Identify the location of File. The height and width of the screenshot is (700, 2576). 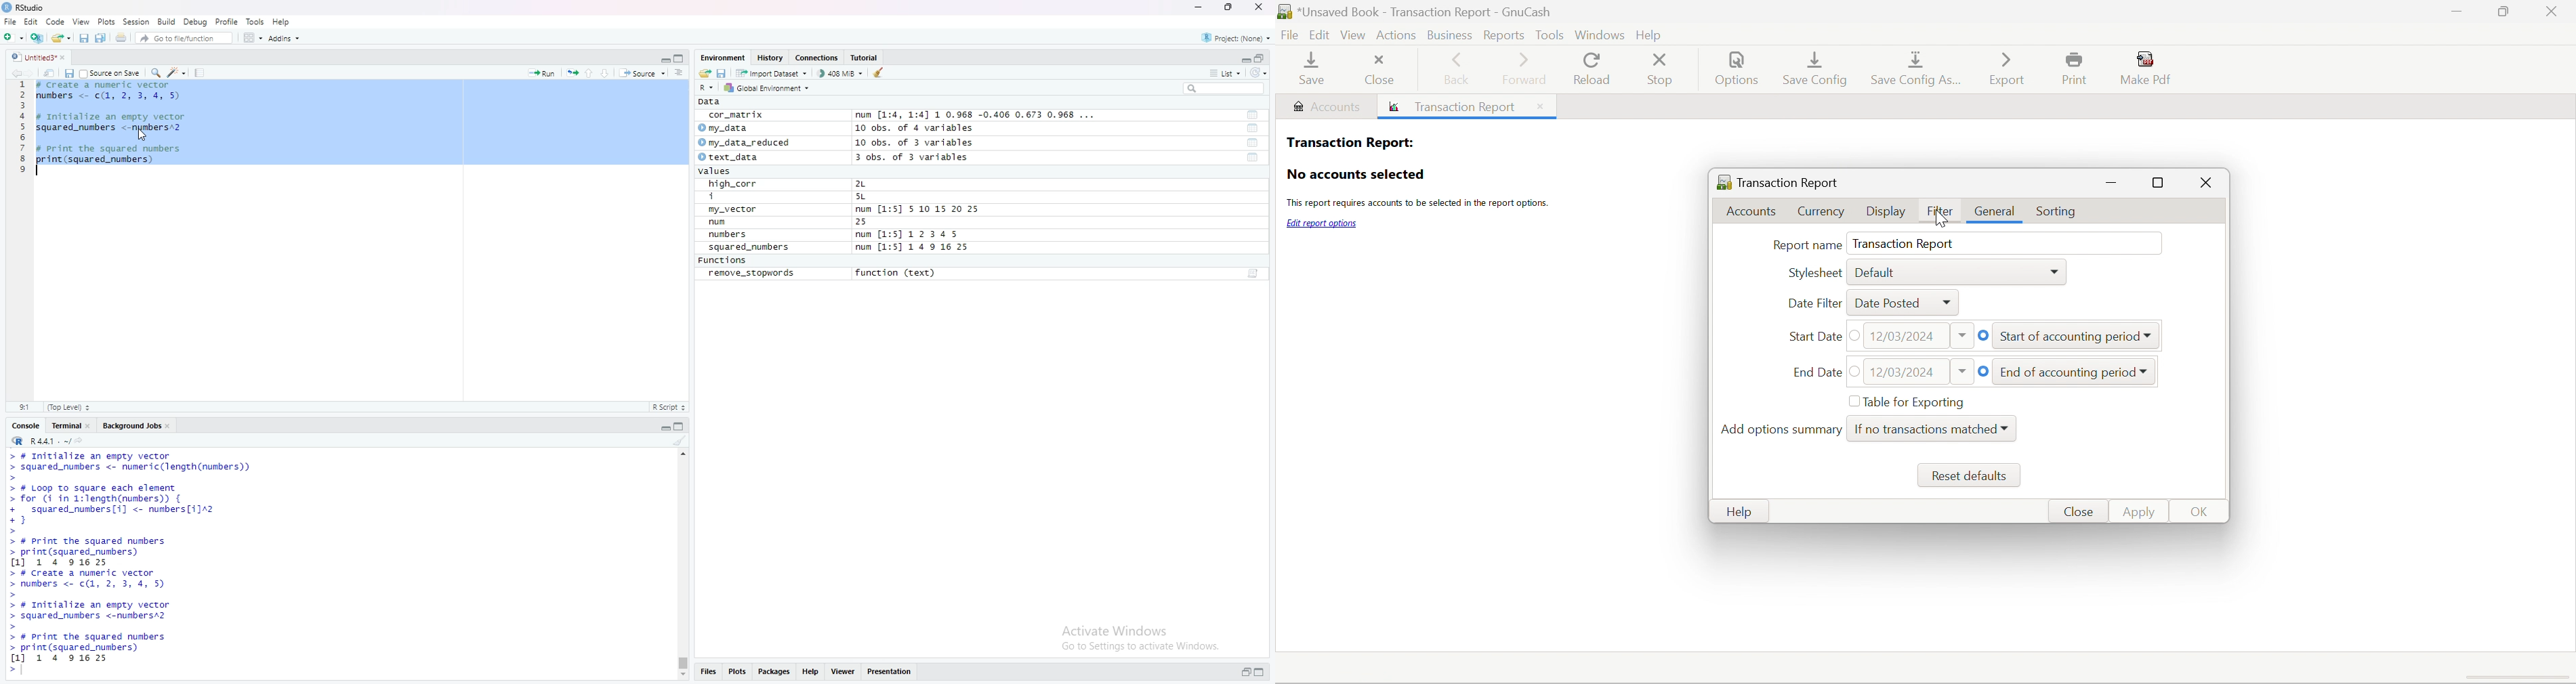
(10, 21).